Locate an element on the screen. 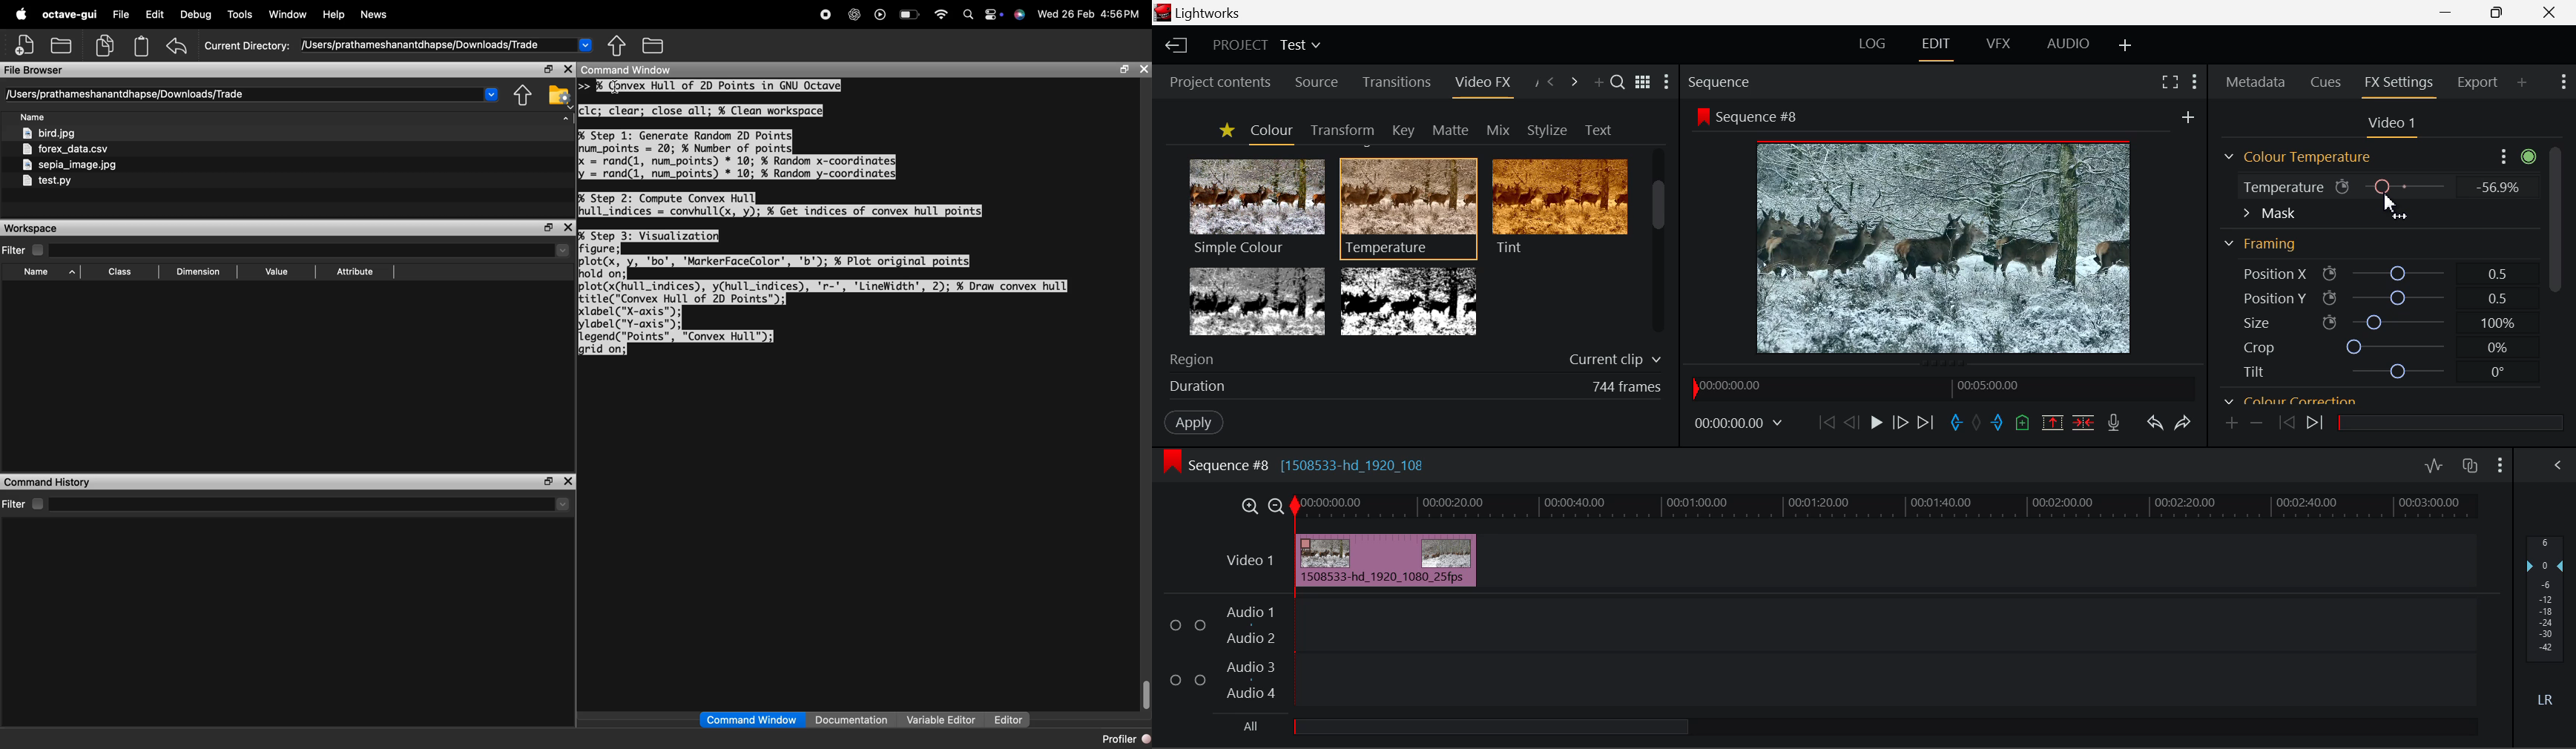  Close is located at coordinates (2549, 11).